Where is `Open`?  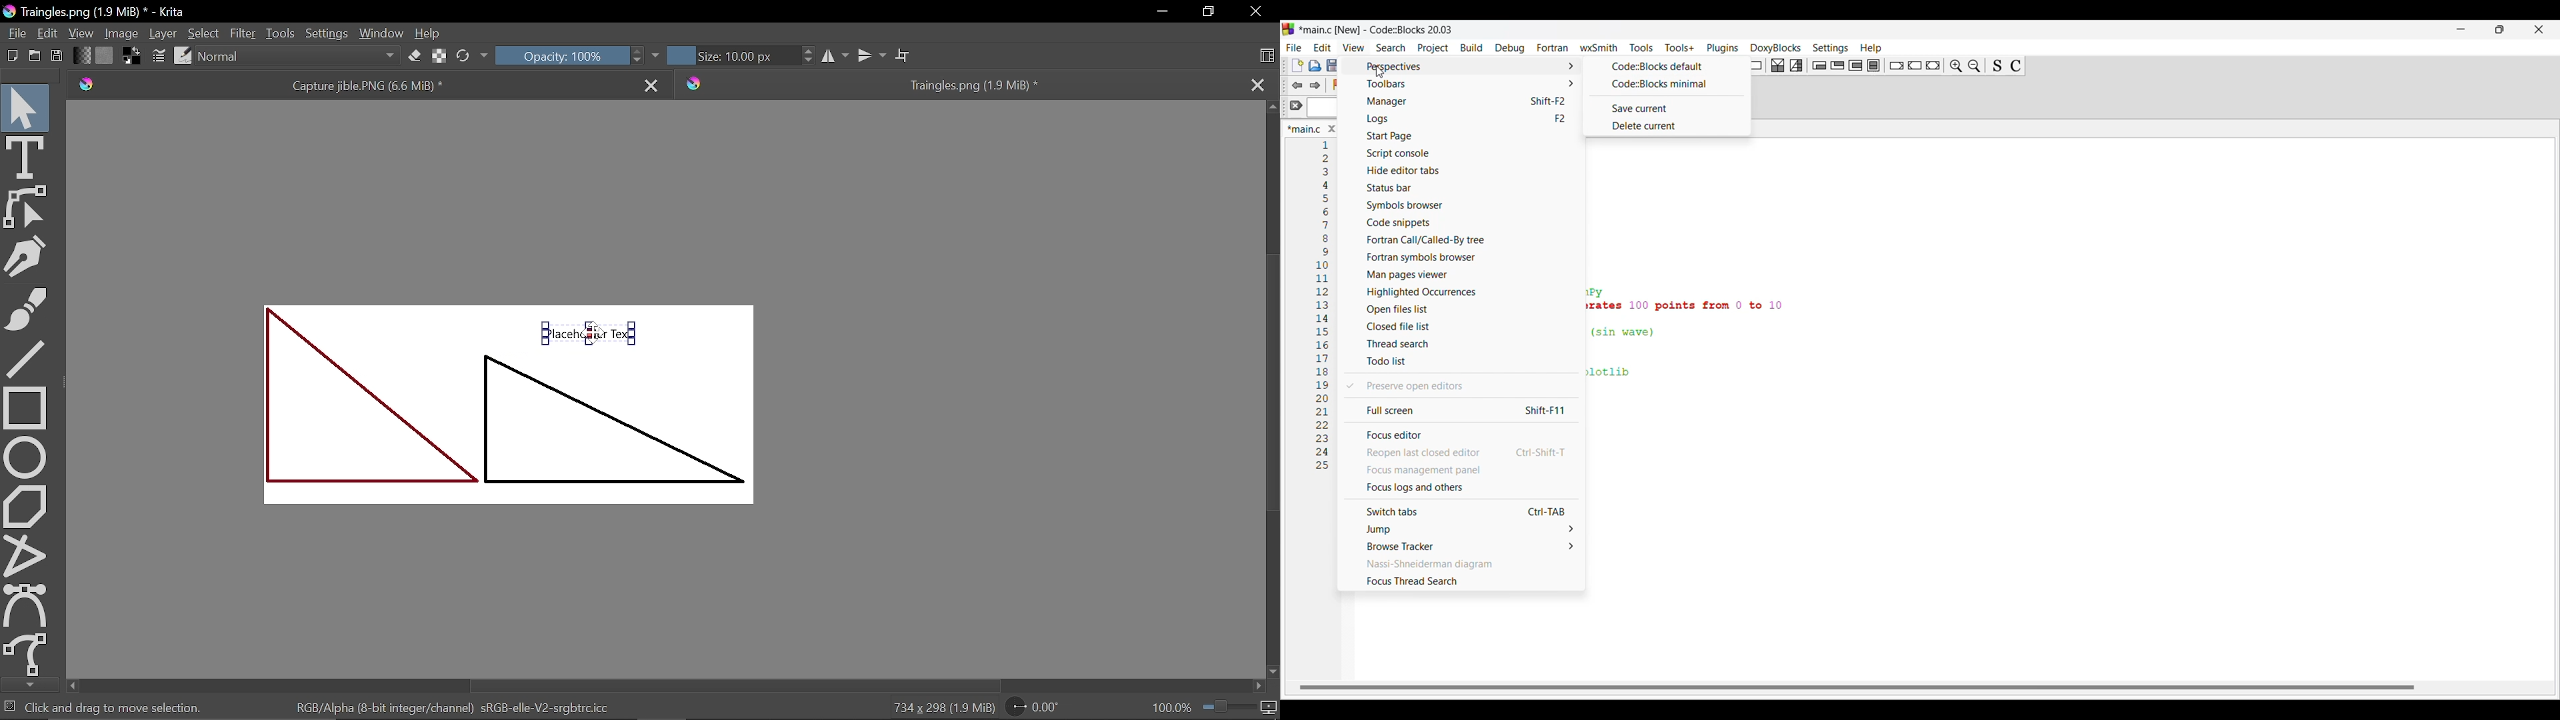 Open is located at coordinates (1315, 65).